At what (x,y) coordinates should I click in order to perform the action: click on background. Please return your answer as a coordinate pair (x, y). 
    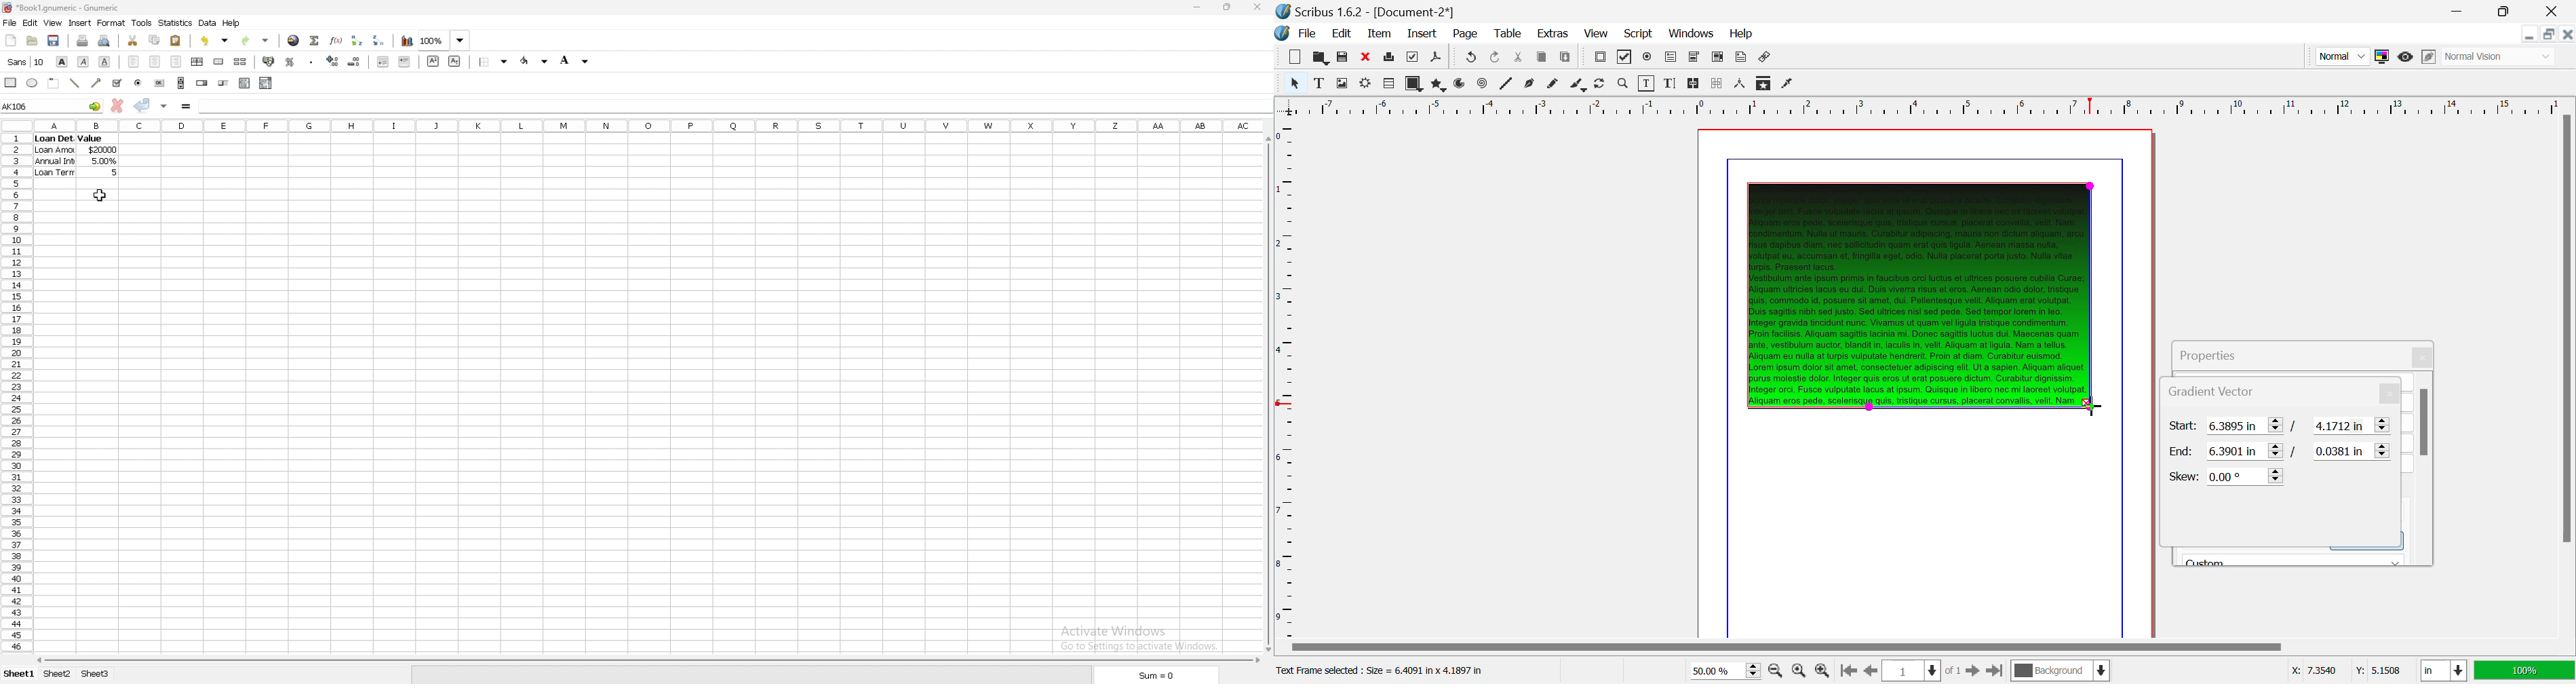
    Looking at the image, I should click on (575, 60).